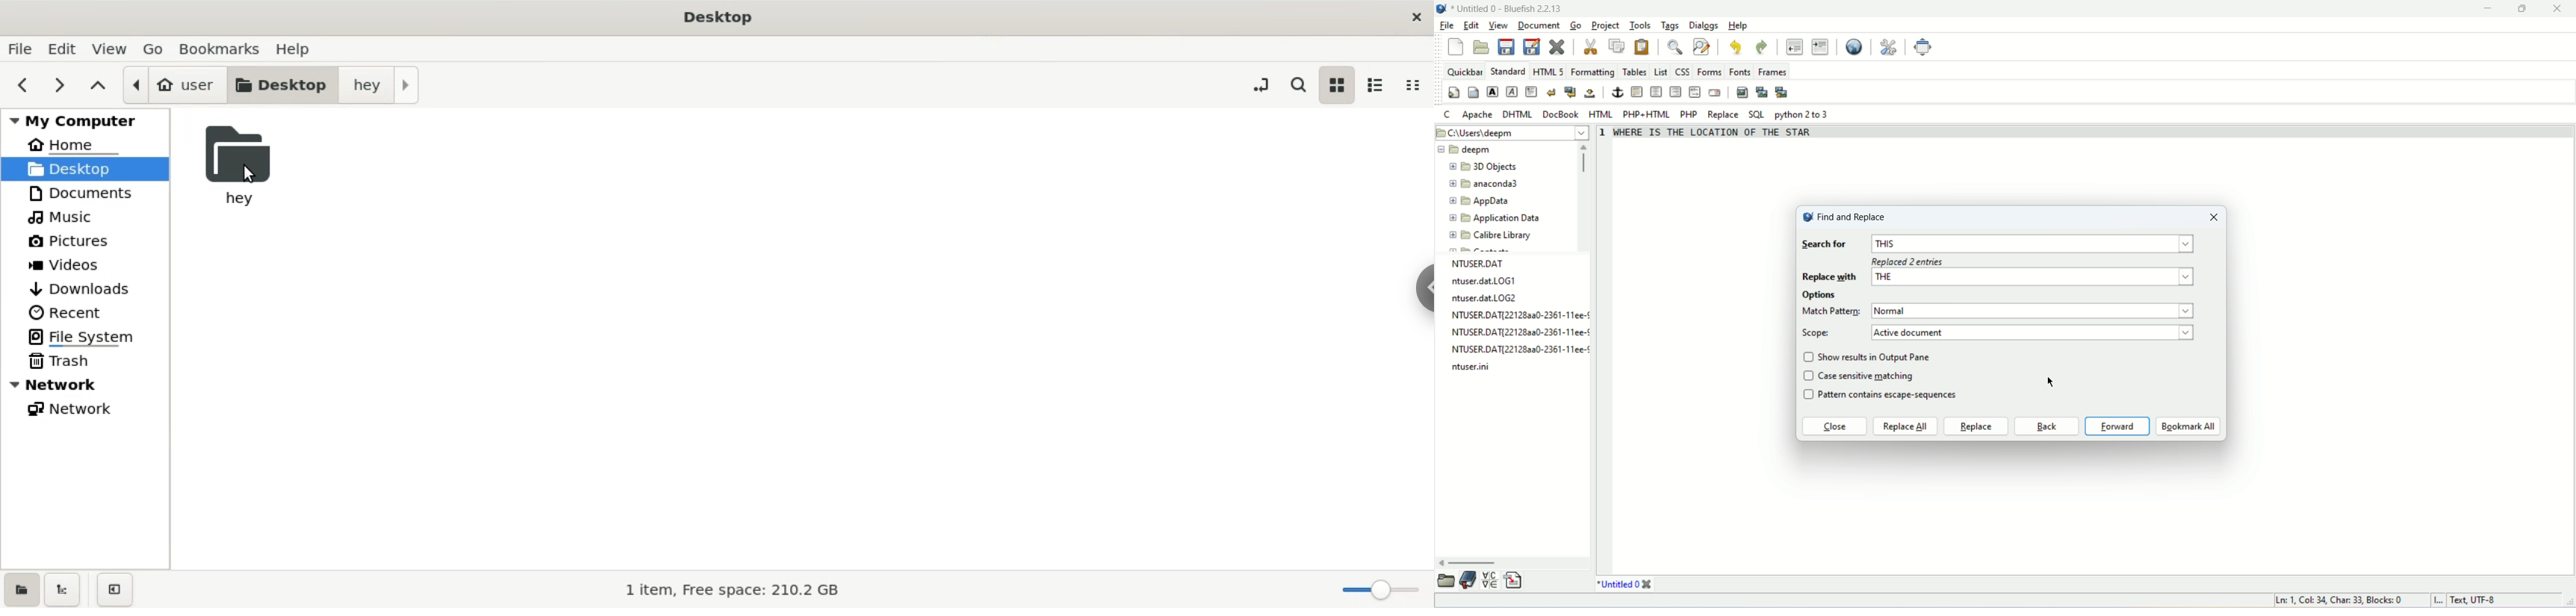 The height and width of the screenshot is (616, 2576). What do you see at coordinates (309, 49) in the screenshot?
I see `help` at bounding box center [309, 49].